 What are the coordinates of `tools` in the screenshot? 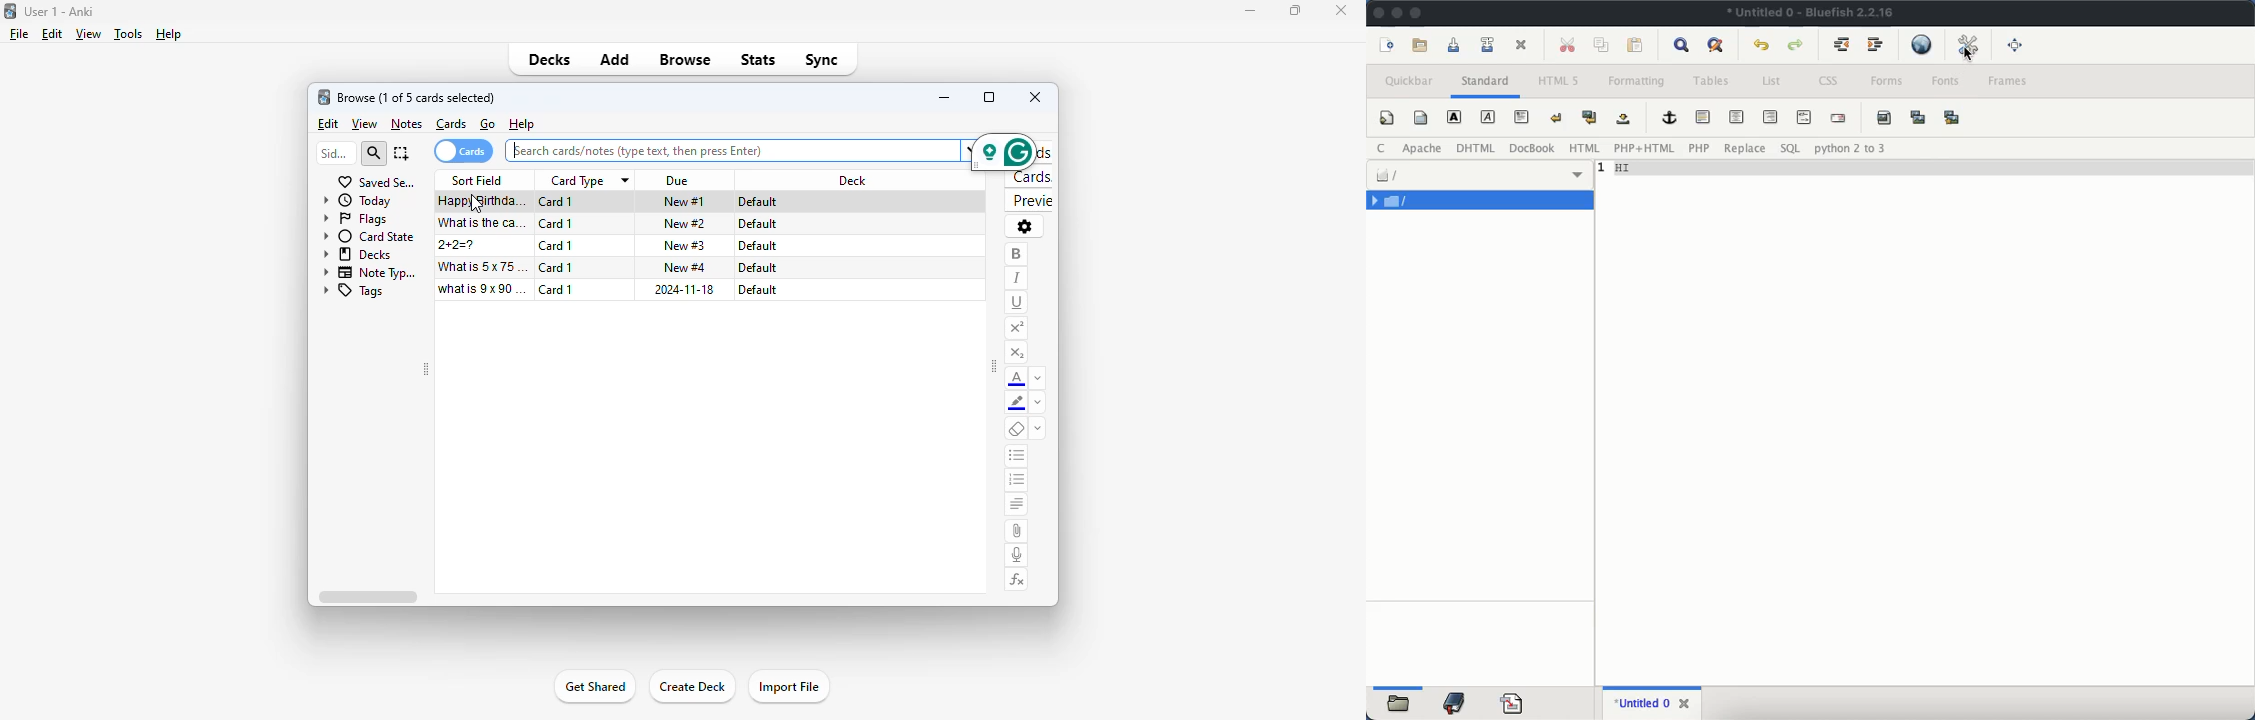 It's located at (128, 35).